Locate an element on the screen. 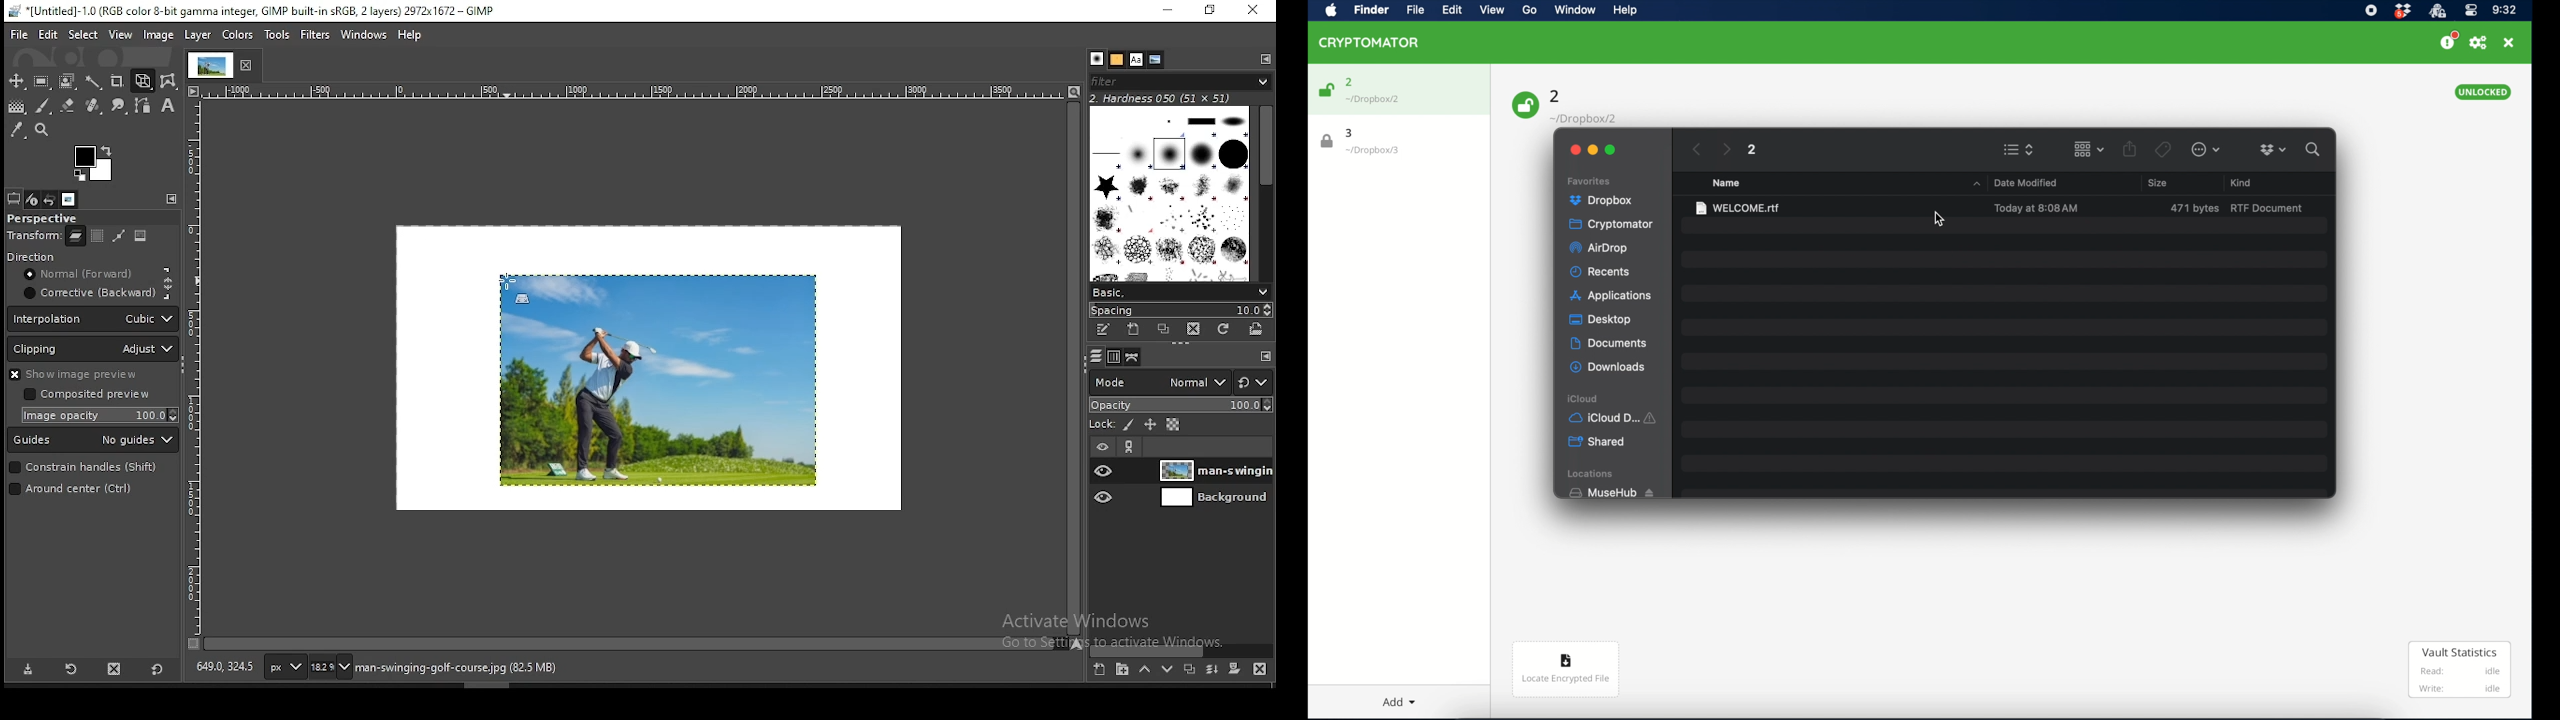 The width and height of the screenshot is (2576, 728). duplicate brush is located at coordinates (1163, 330).